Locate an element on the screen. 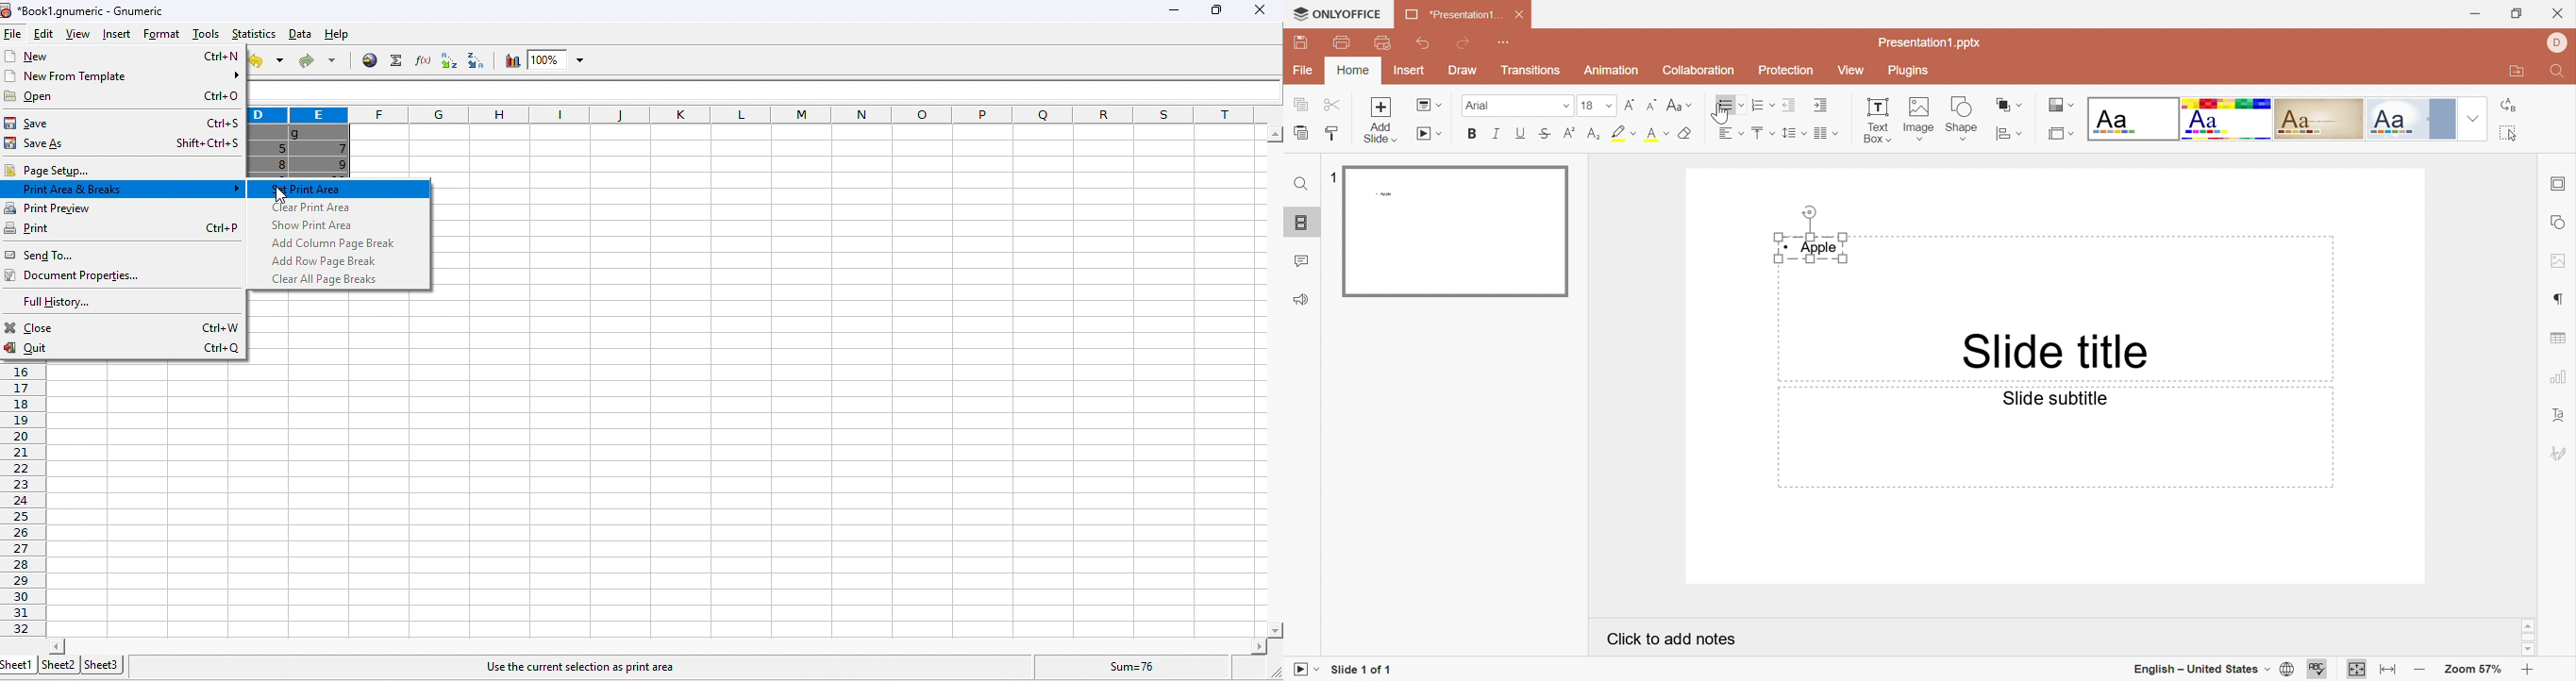  insert is located at coordinates (114, 34).